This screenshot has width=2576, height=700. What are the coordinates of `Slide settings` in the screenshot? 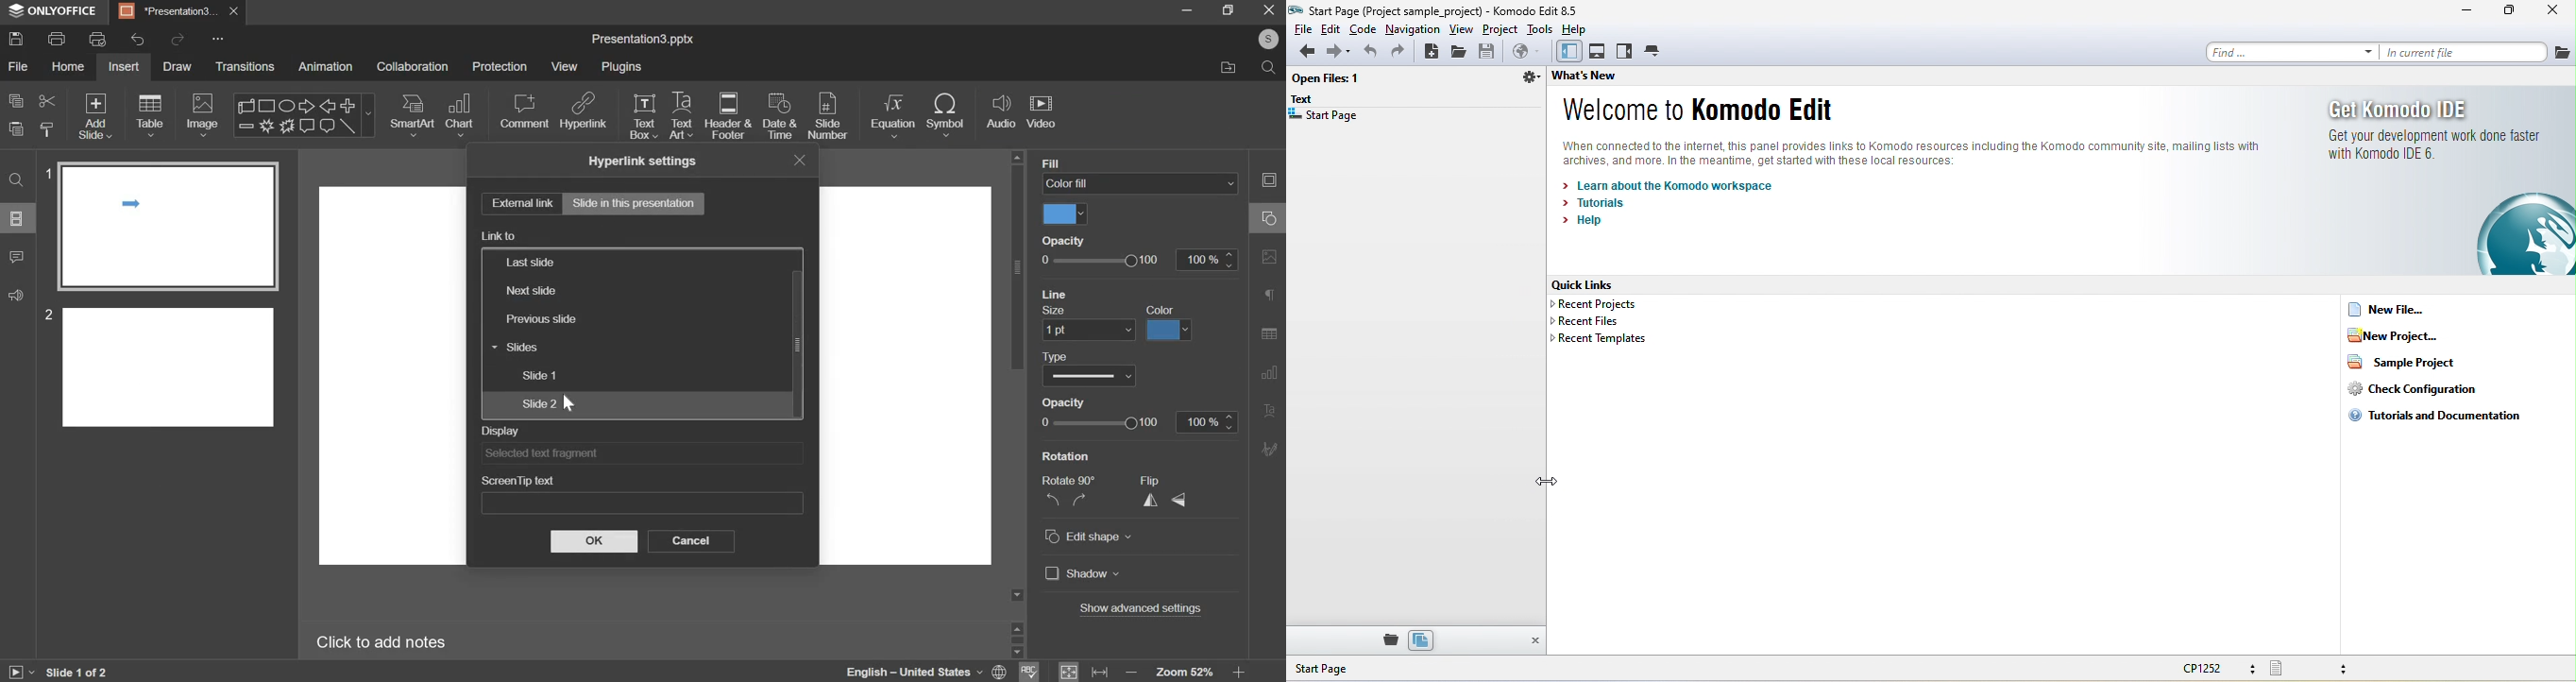 It's located at (1269, 179).